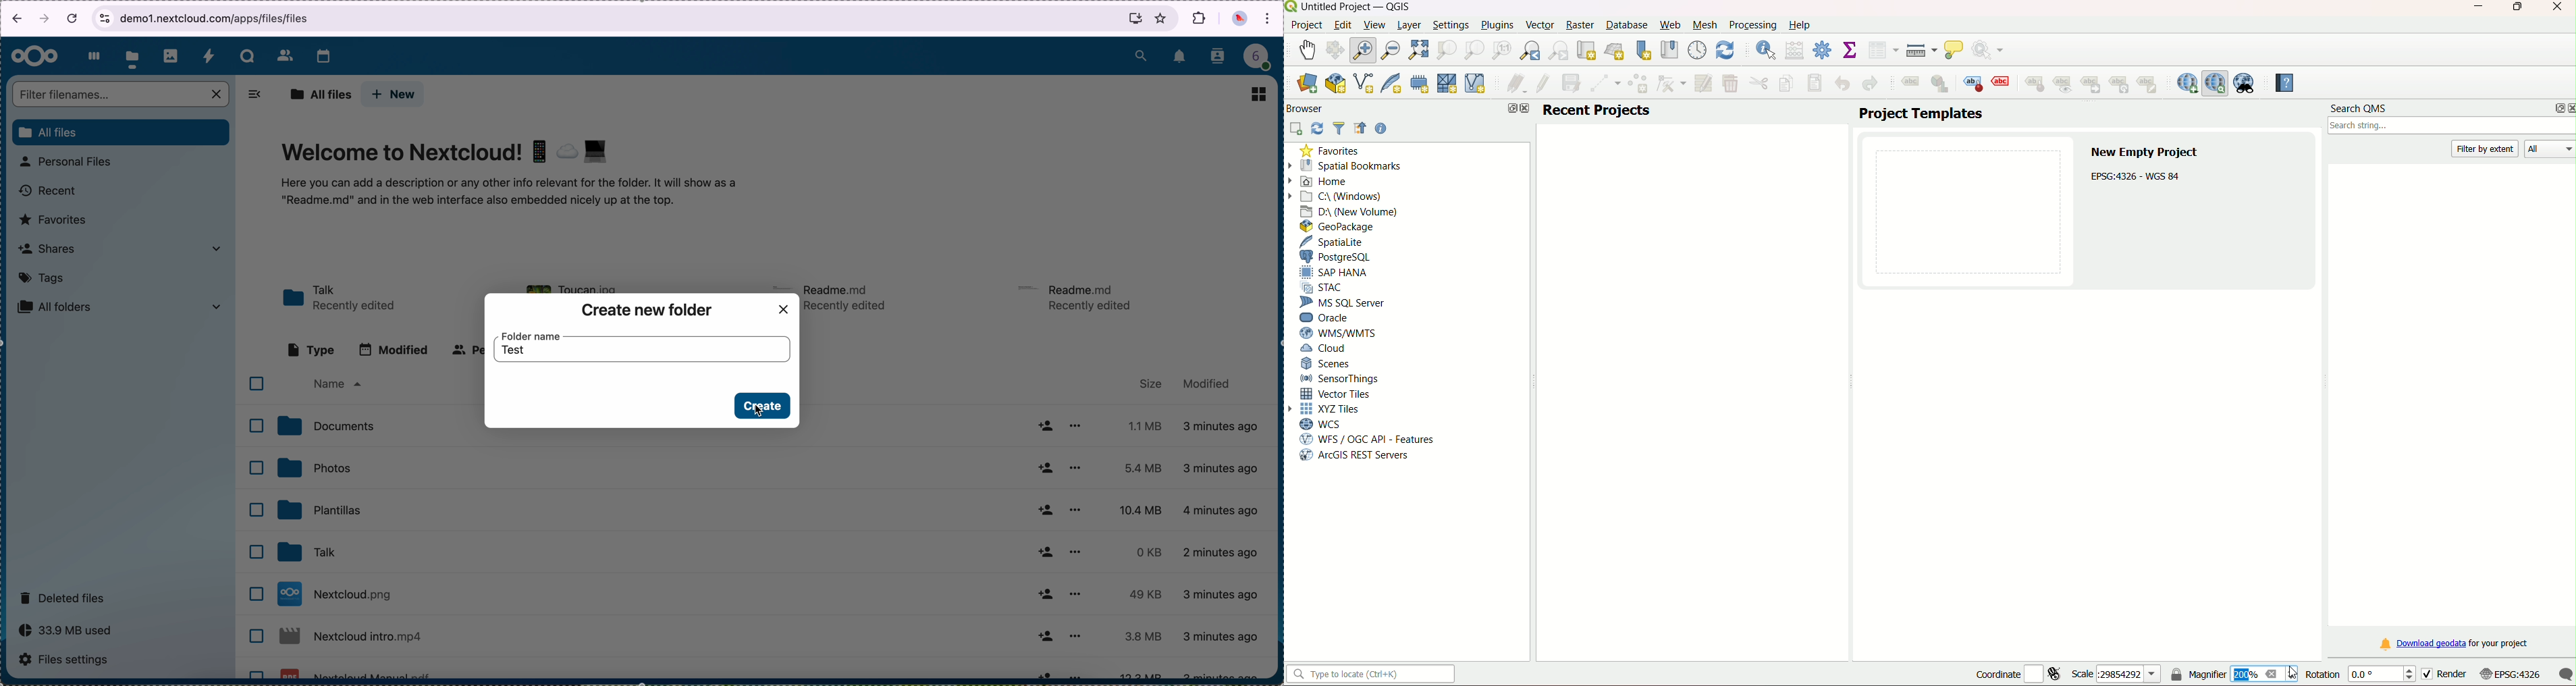 The height and width of the screenshot is (700, 2576). Describe the element at coordinates (1409, 25) in the screenshot. I see `Layer` at that location.